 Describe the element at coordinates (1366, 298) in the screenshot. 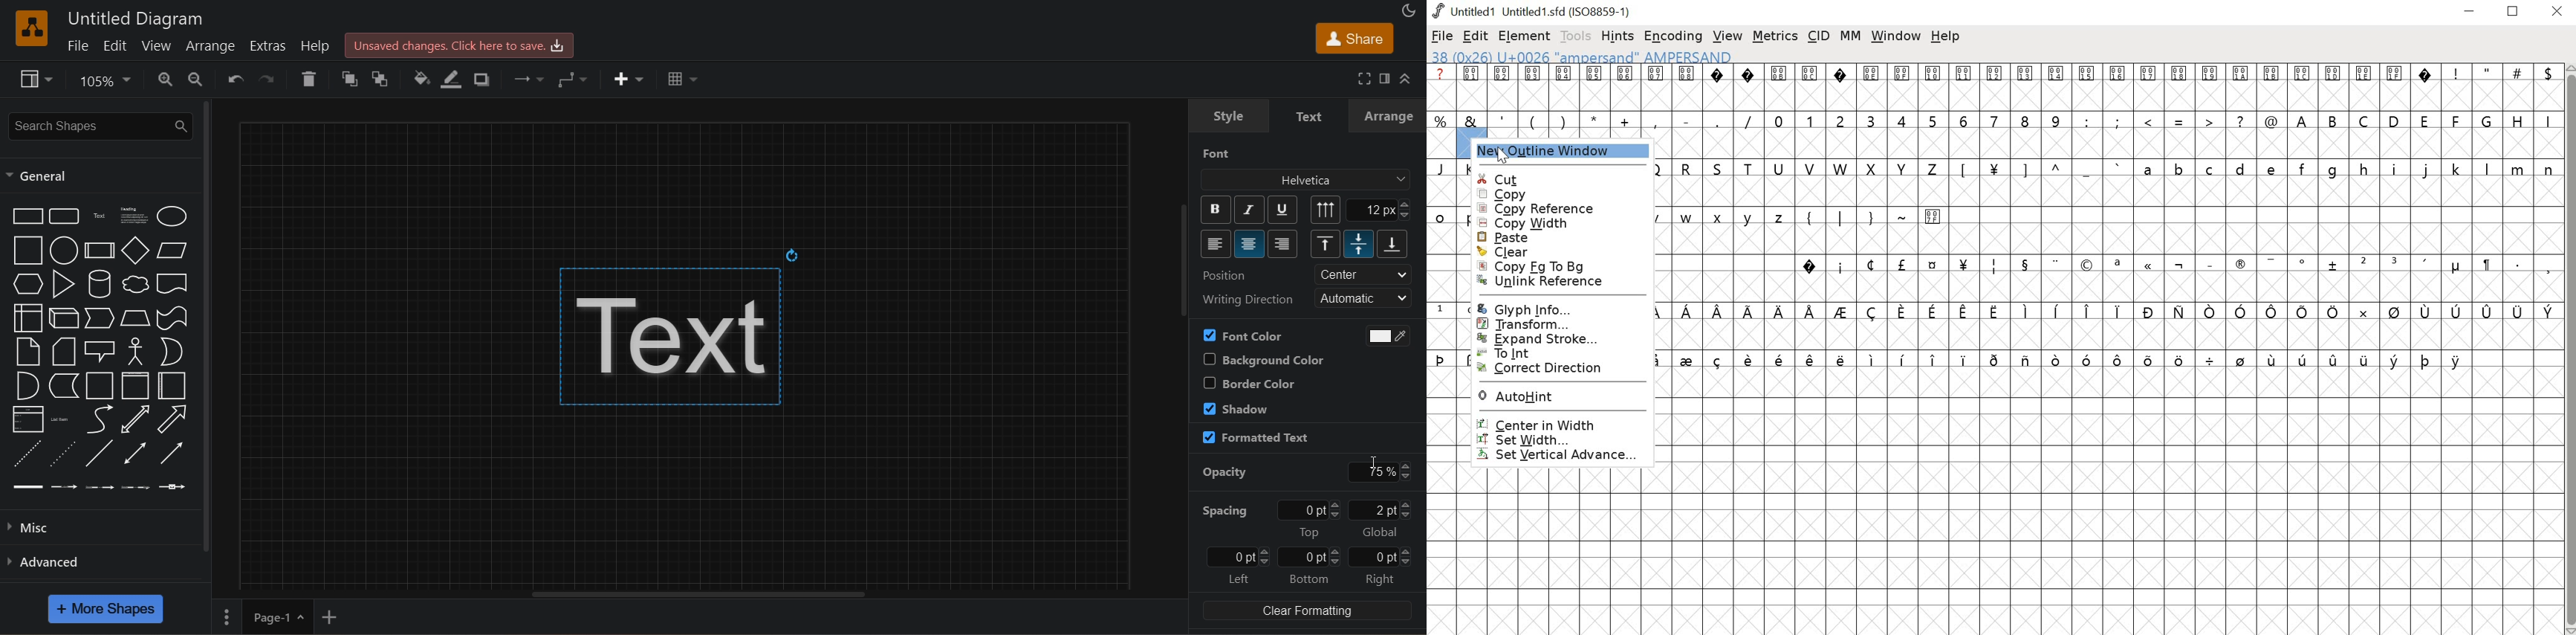

I see `automatic` at that location.